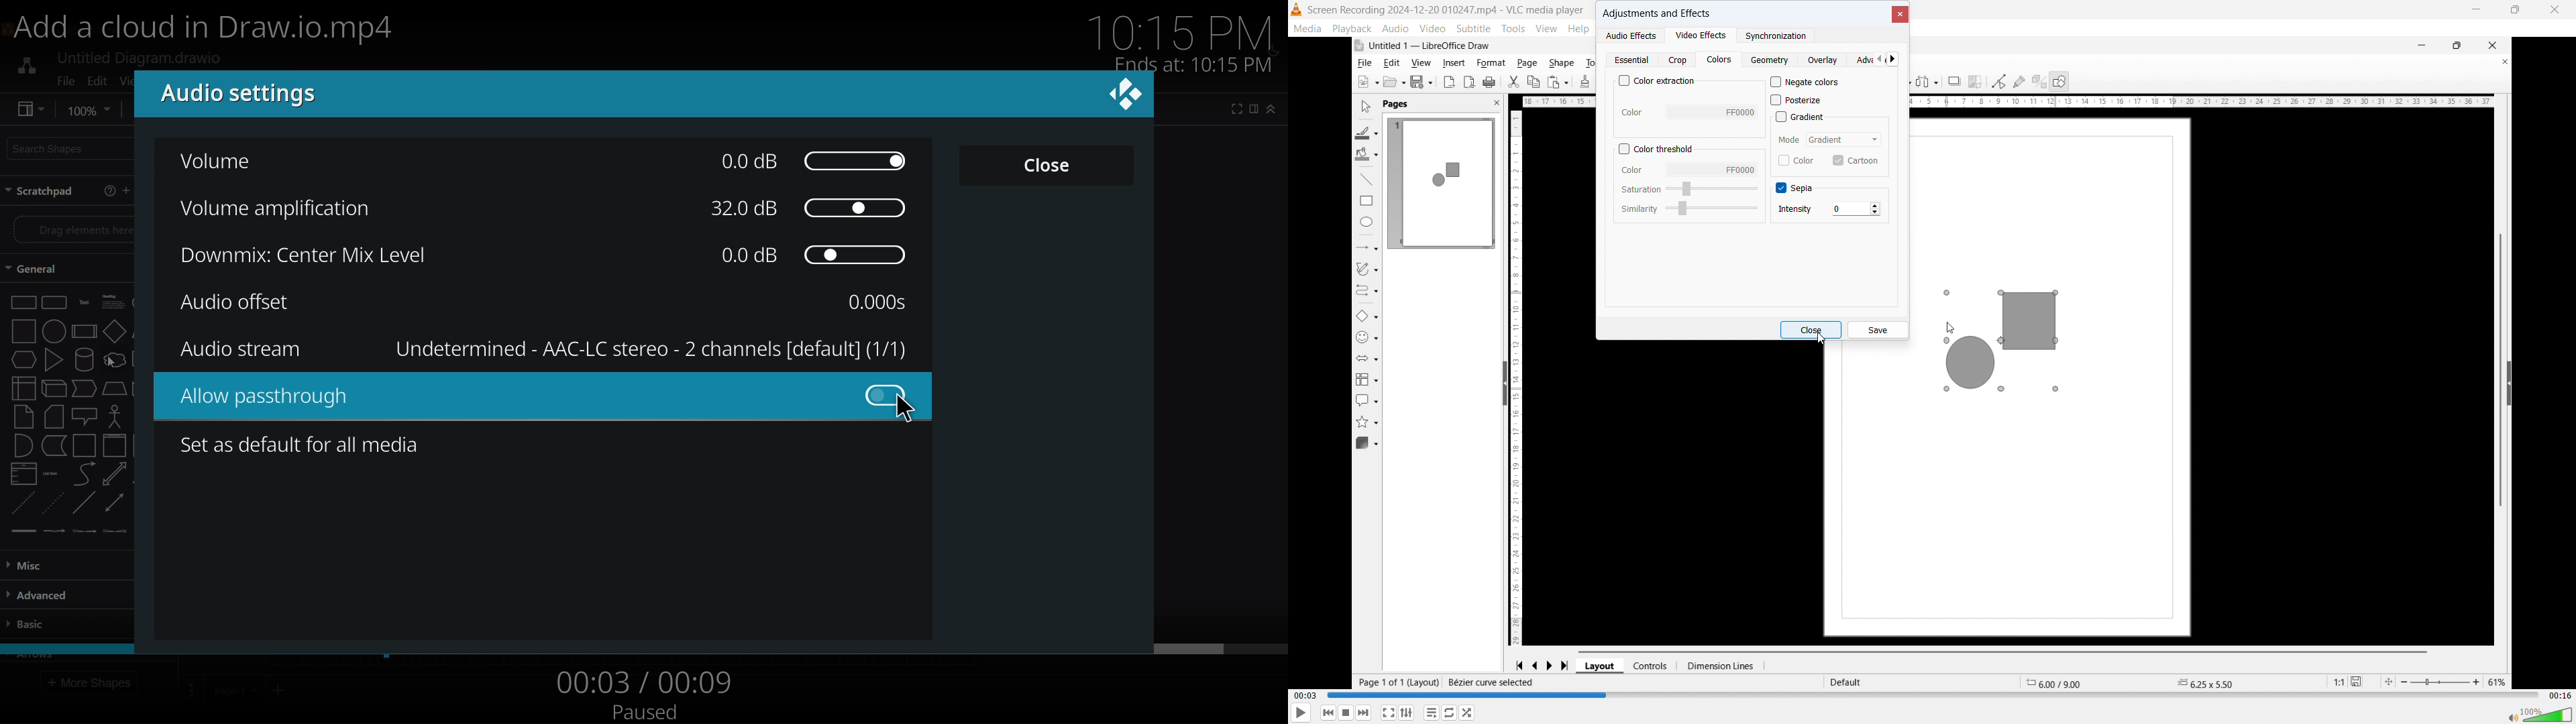 The width and height of the screenshot is (2576, 728). Describe the element at coordinates (1845, 139) in the screenshot. I see `Select mode ` at that location.